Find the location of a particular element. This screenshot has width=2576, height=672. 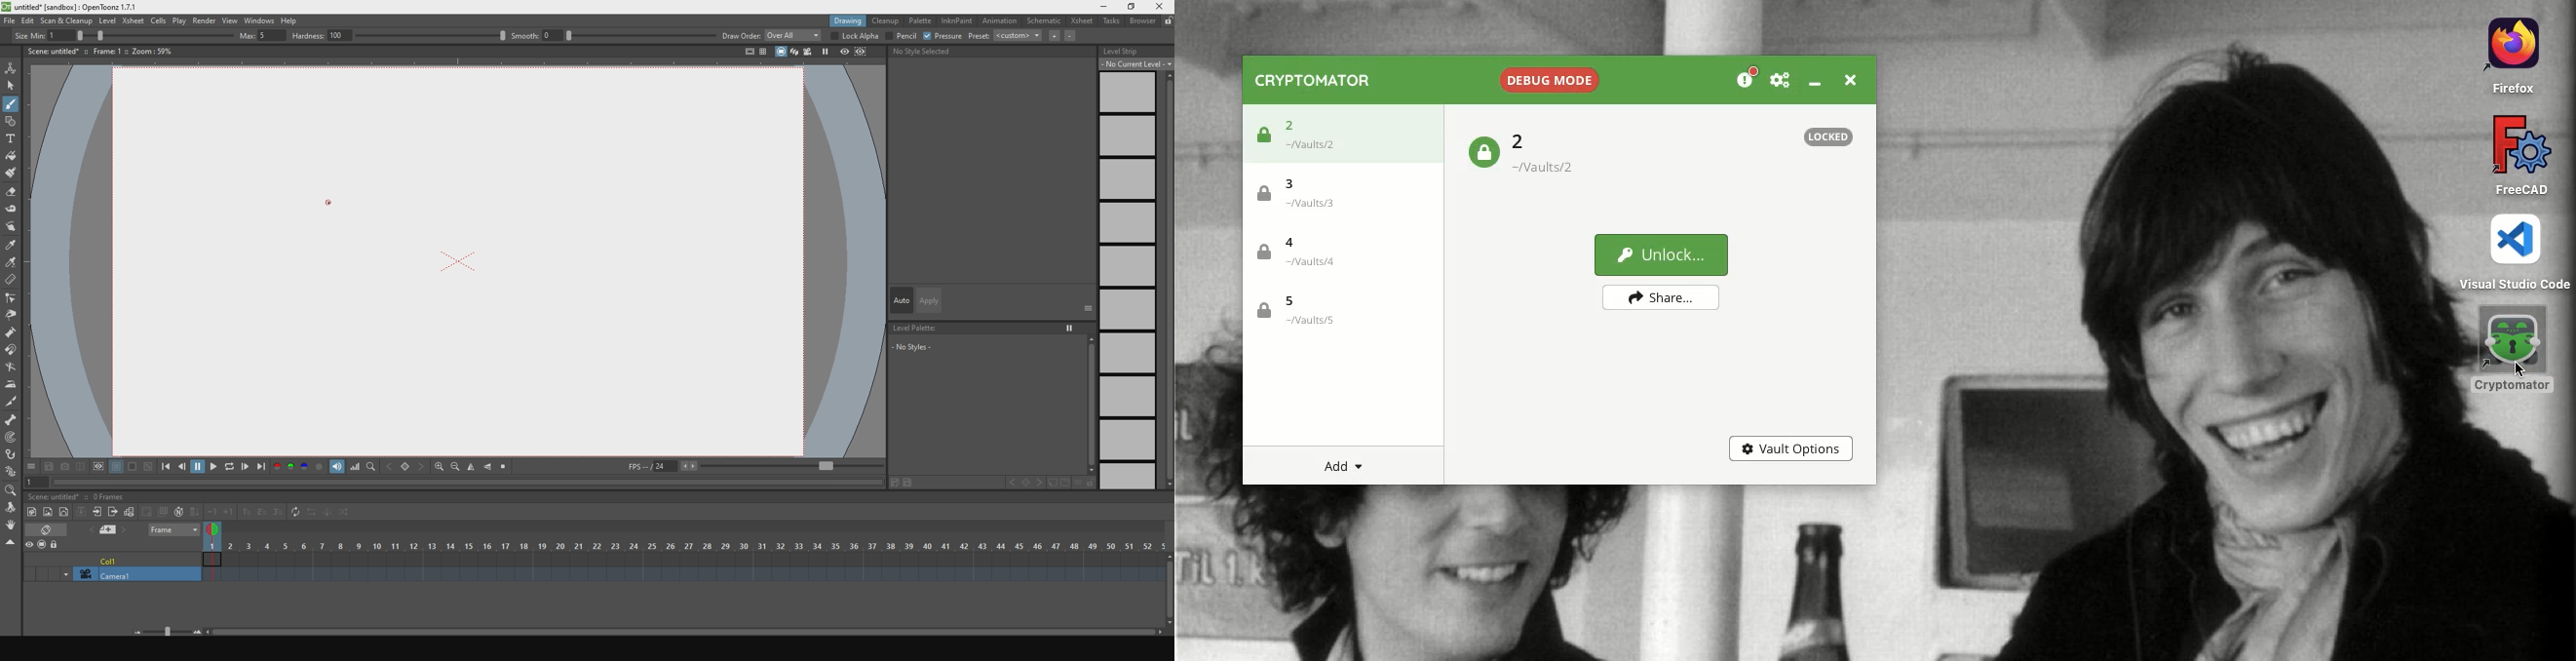

draw order is located at coordinates (739, 35).